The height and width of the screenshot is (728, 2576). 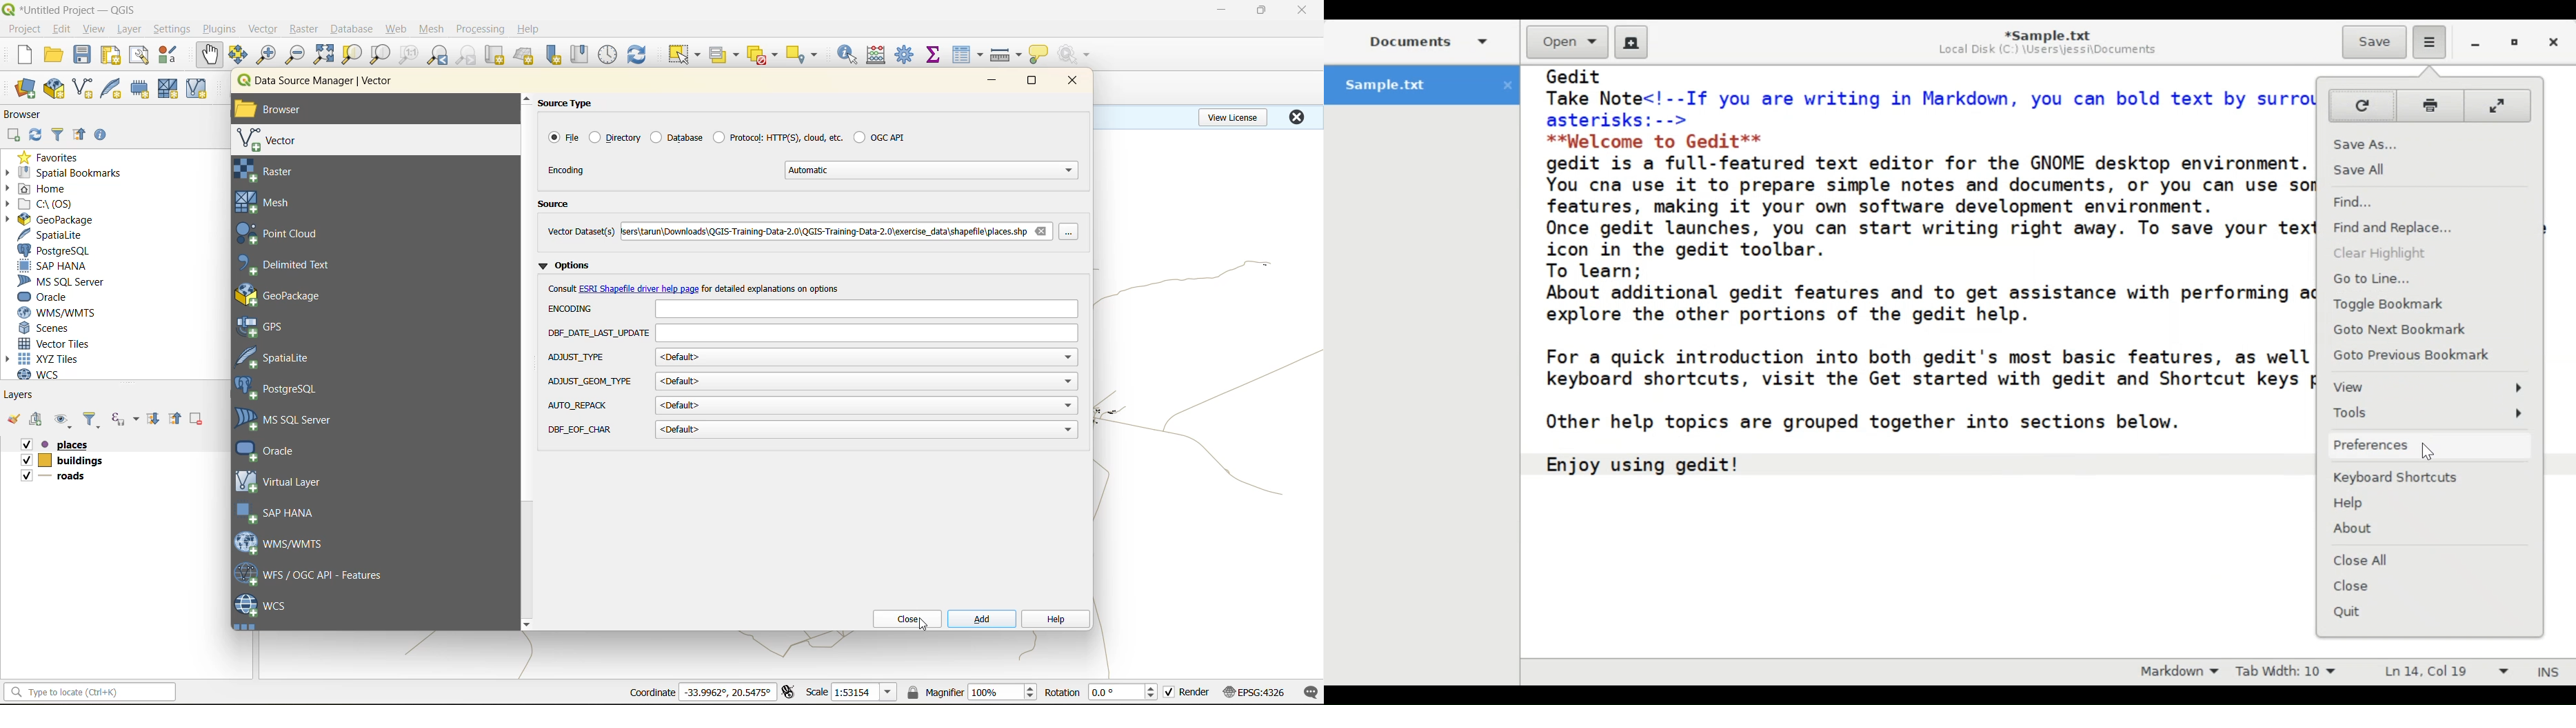 What do you see at coordinates (282, 481) in the screenshot?
I see `virtual layer` at bounding box center [282, 481].